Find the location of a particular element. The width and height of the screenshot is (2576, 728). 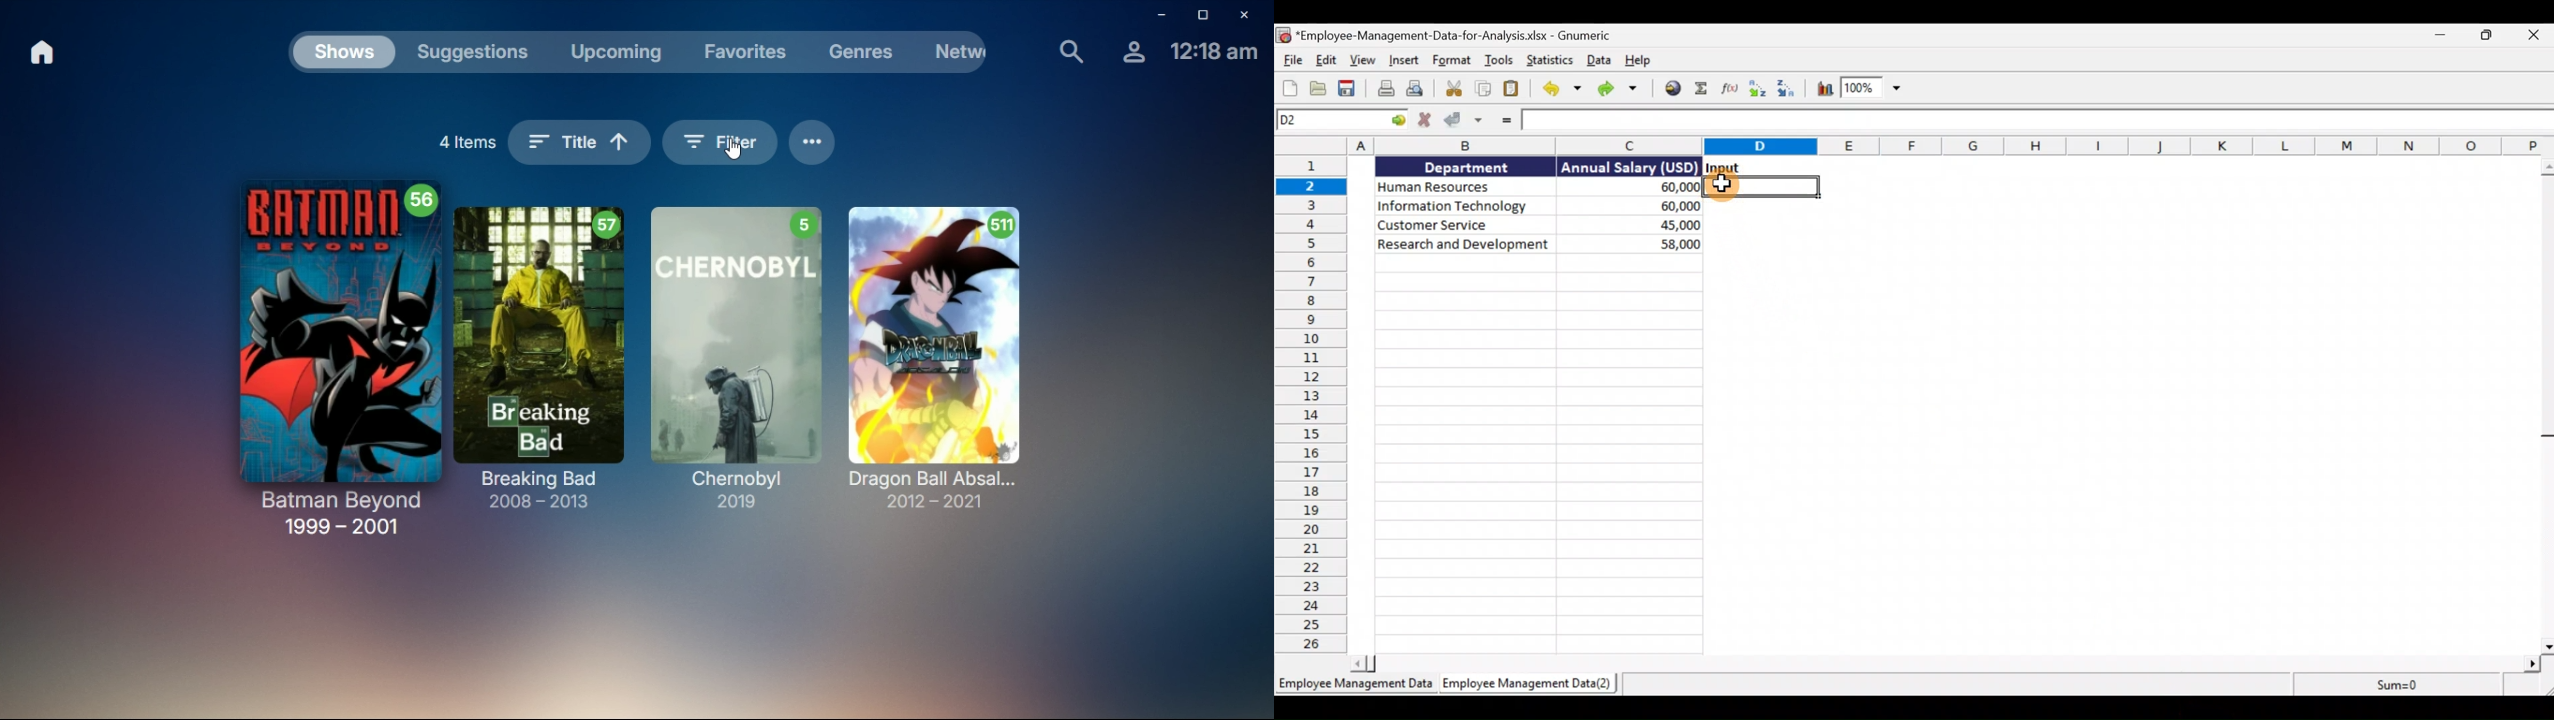

mouse pointer is located at coordinates (735, 151).